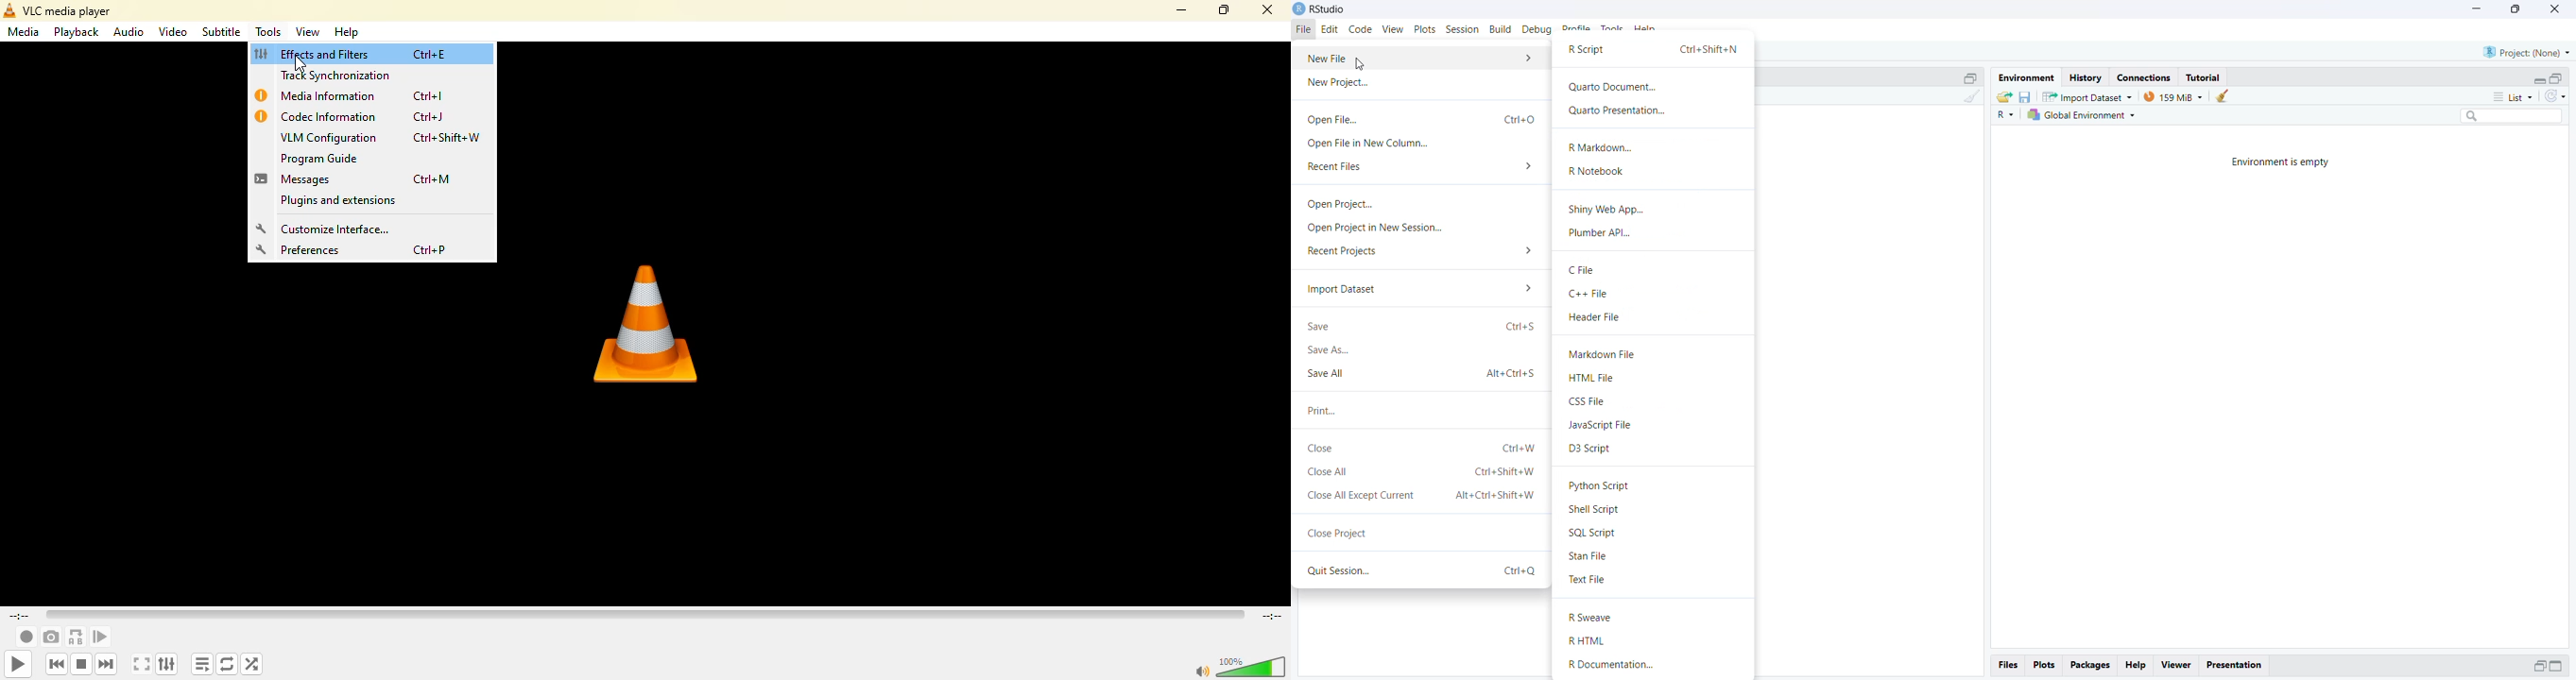 The width and height of the screenshot is (2576, 700). What do you see at coordinates (2025, 96) in the screenshot?
I see `save workspace` at bounding box center [2025, 96].